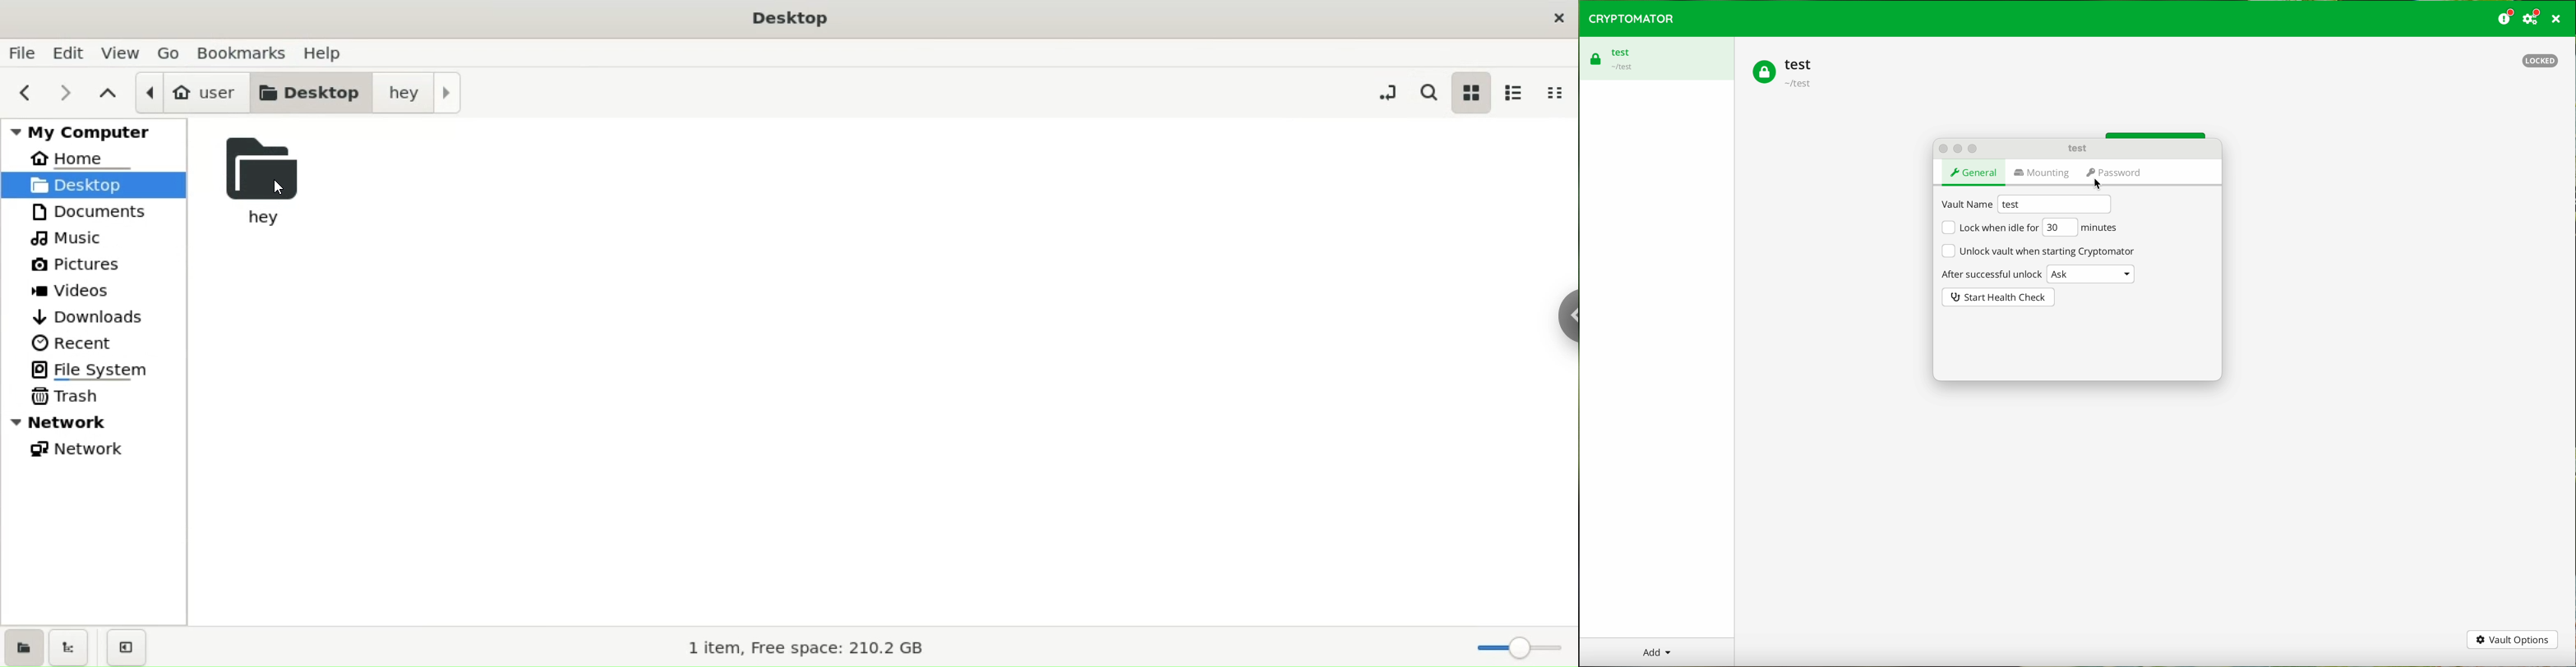 The height and width of the screenshot is (672, 2576). I want to click on user, so click(190, 90).